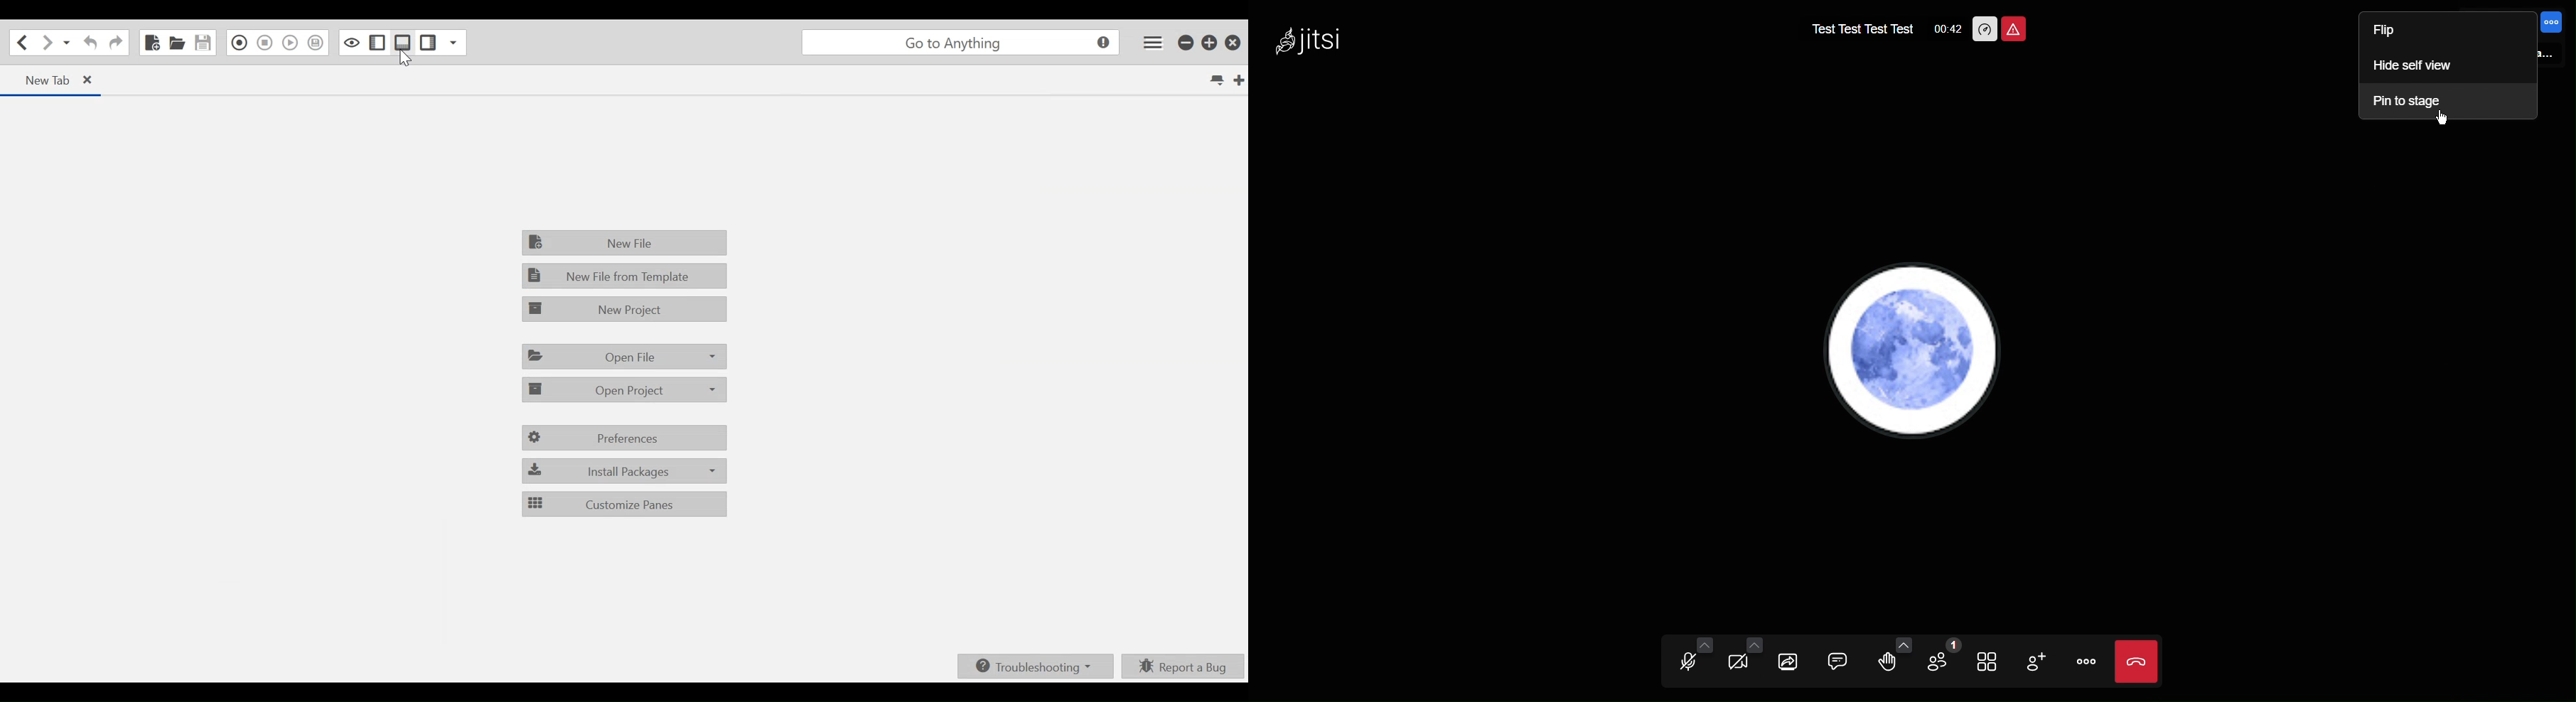 The height and width of the screenshot is (728, 2576). What do you see at coordinates (623, 470) in the screenshot?
I see `Install Packages` at bounding box center [623, 470].